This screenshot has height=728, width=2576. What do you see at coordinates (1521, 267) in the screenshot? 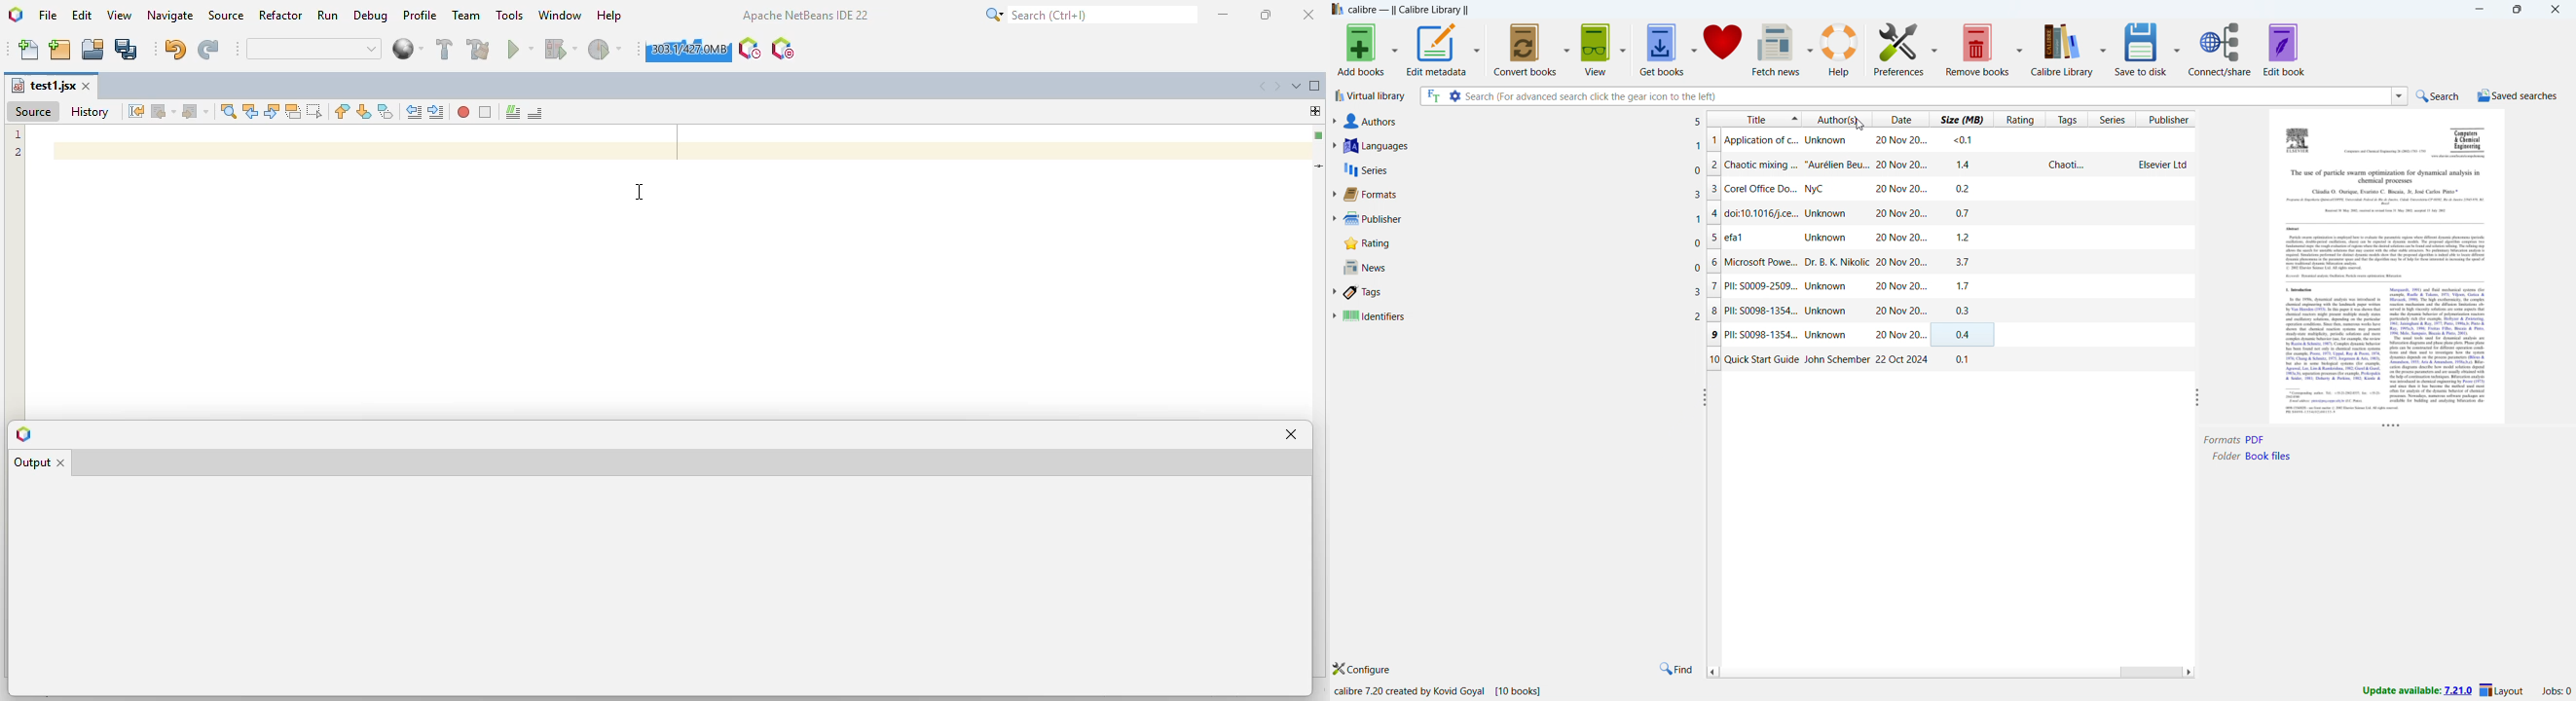
I see `news` at bounding box center [1521, 267].